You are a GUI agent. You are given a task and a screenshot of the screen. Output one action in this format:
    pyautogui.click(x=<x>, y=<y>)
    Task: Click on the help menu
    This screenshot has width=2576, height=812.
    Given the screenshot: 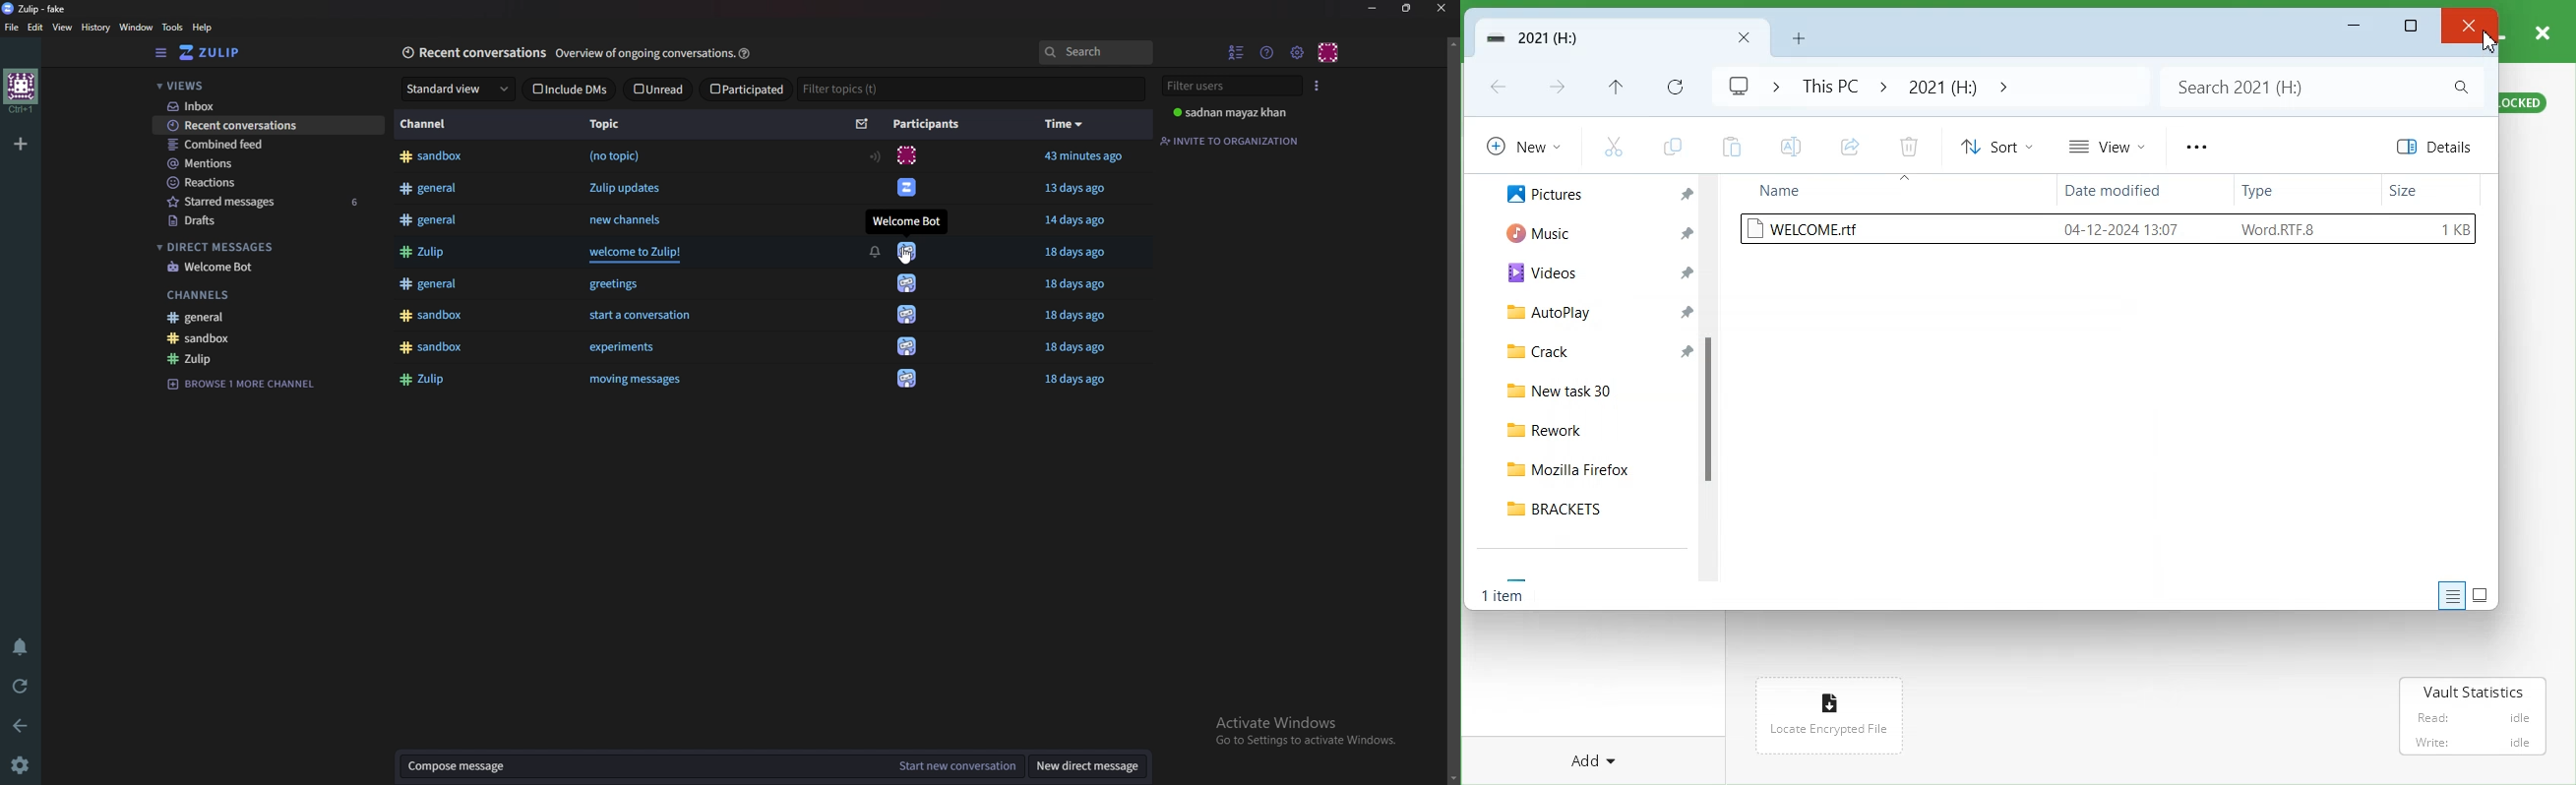 What is the action you would take?
    pyautogui.click(x=1267, y=53)
    